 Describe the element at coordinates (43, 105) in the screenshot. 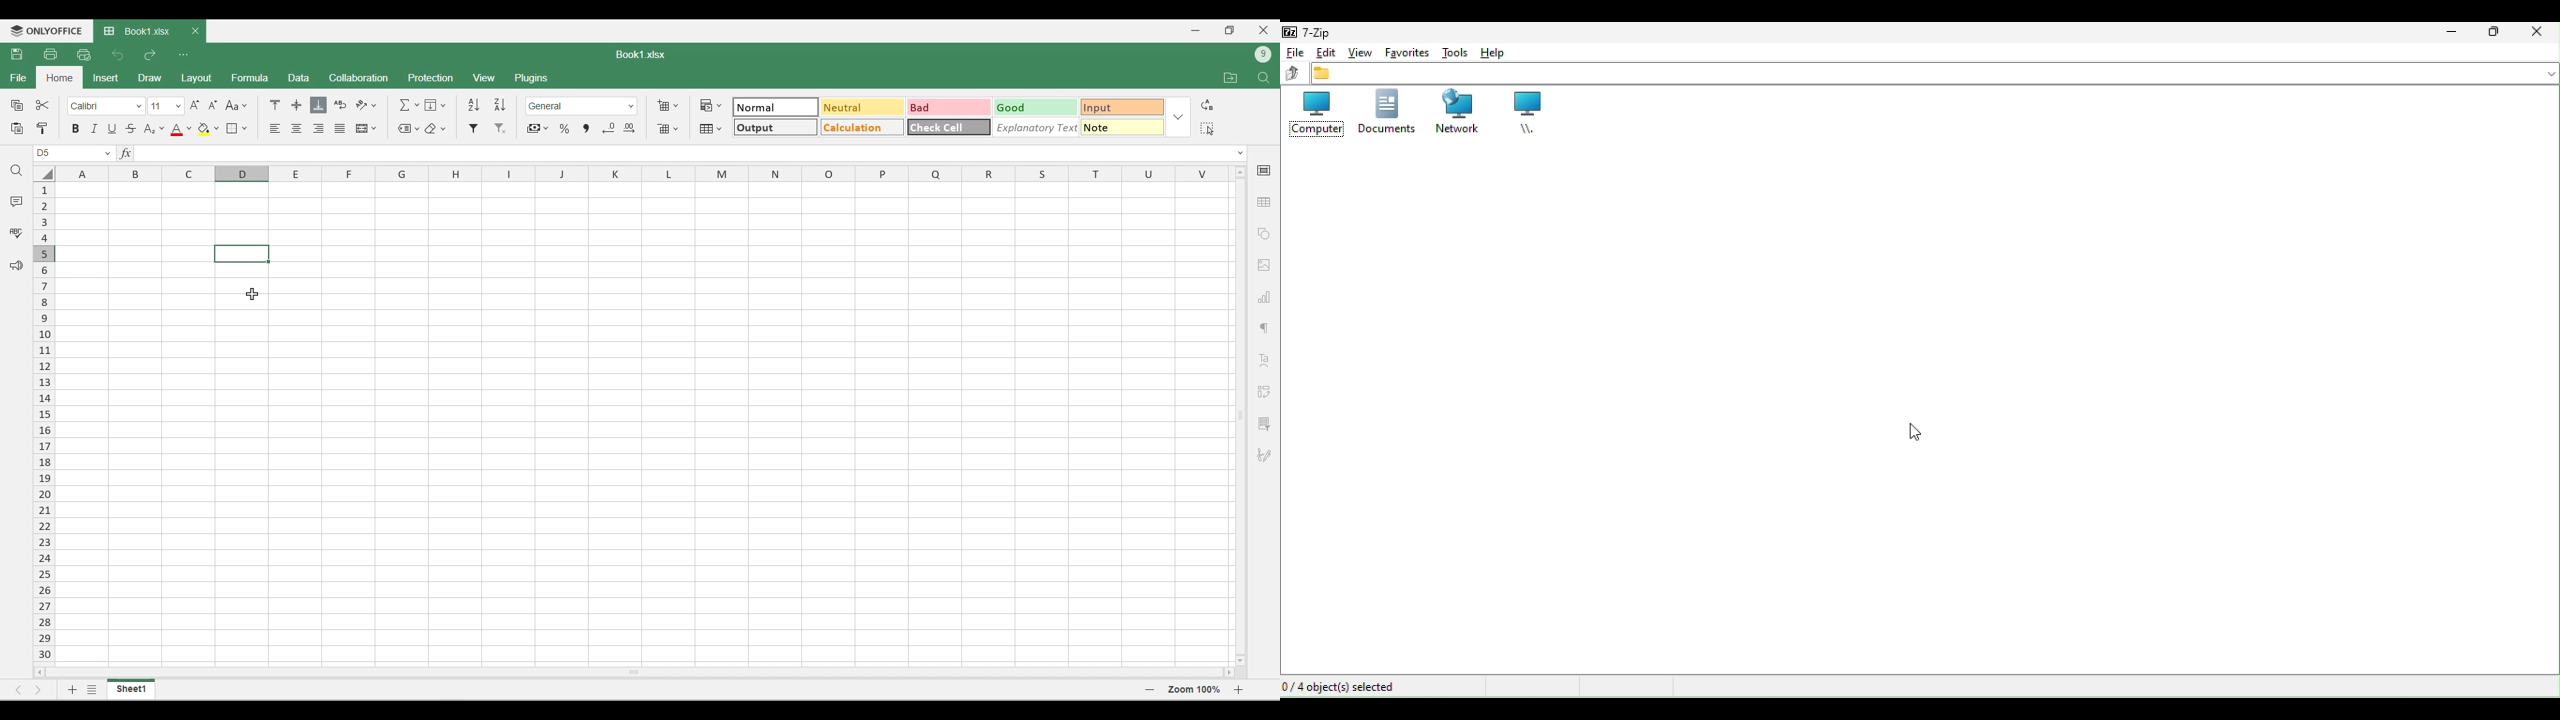

I see `Cut` at that location.